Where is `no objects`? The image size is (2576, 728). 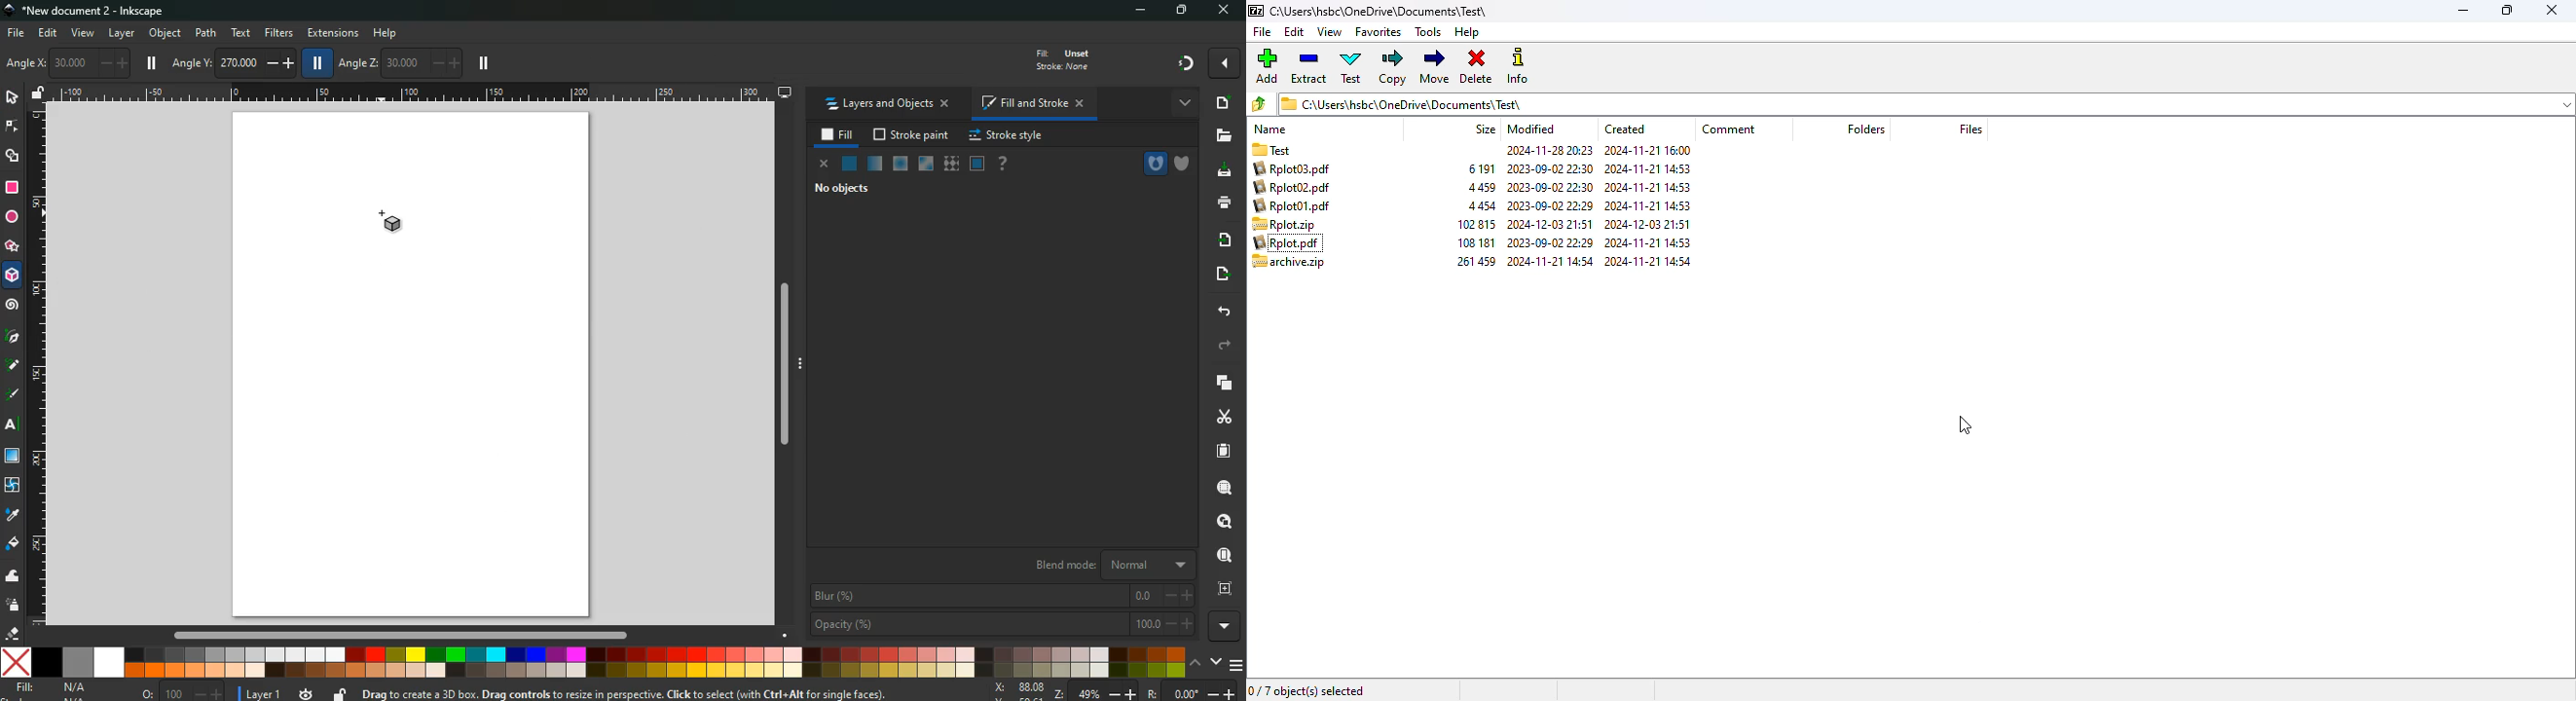
no objects is located at coordinates (842, 190).